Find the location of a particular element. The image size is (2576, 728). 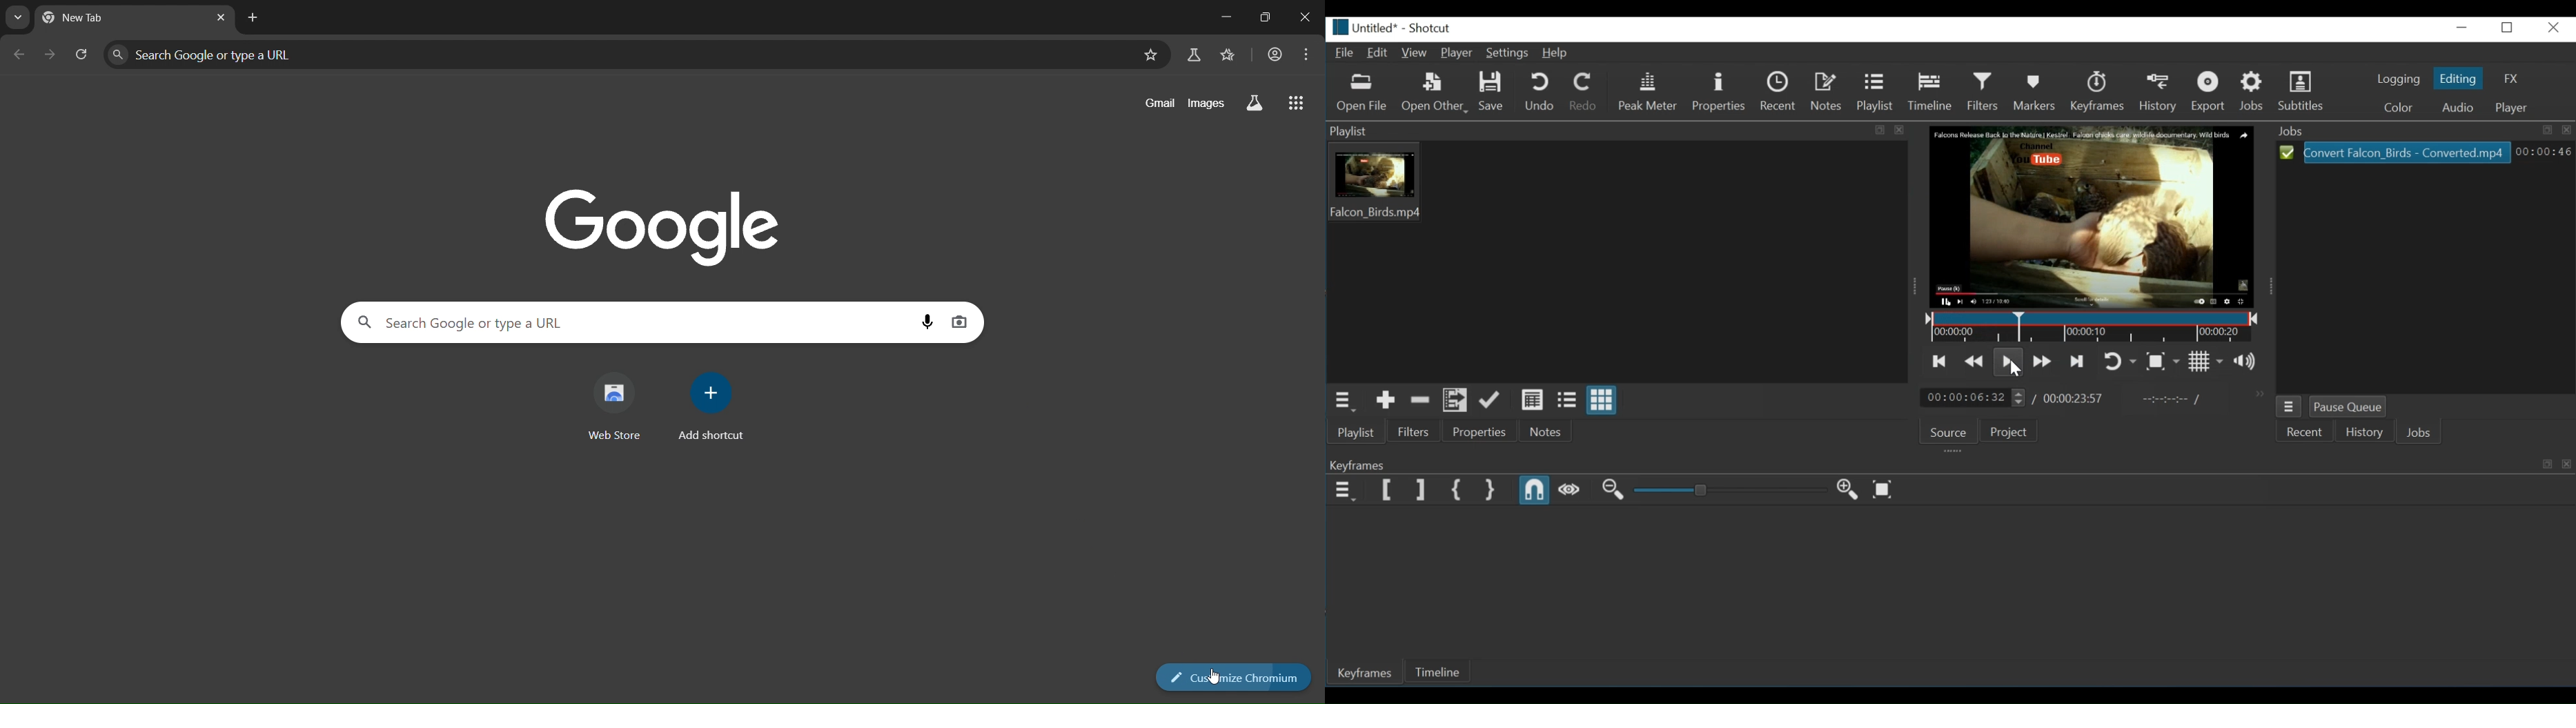

Redo is located at coordinates (1584, 91).